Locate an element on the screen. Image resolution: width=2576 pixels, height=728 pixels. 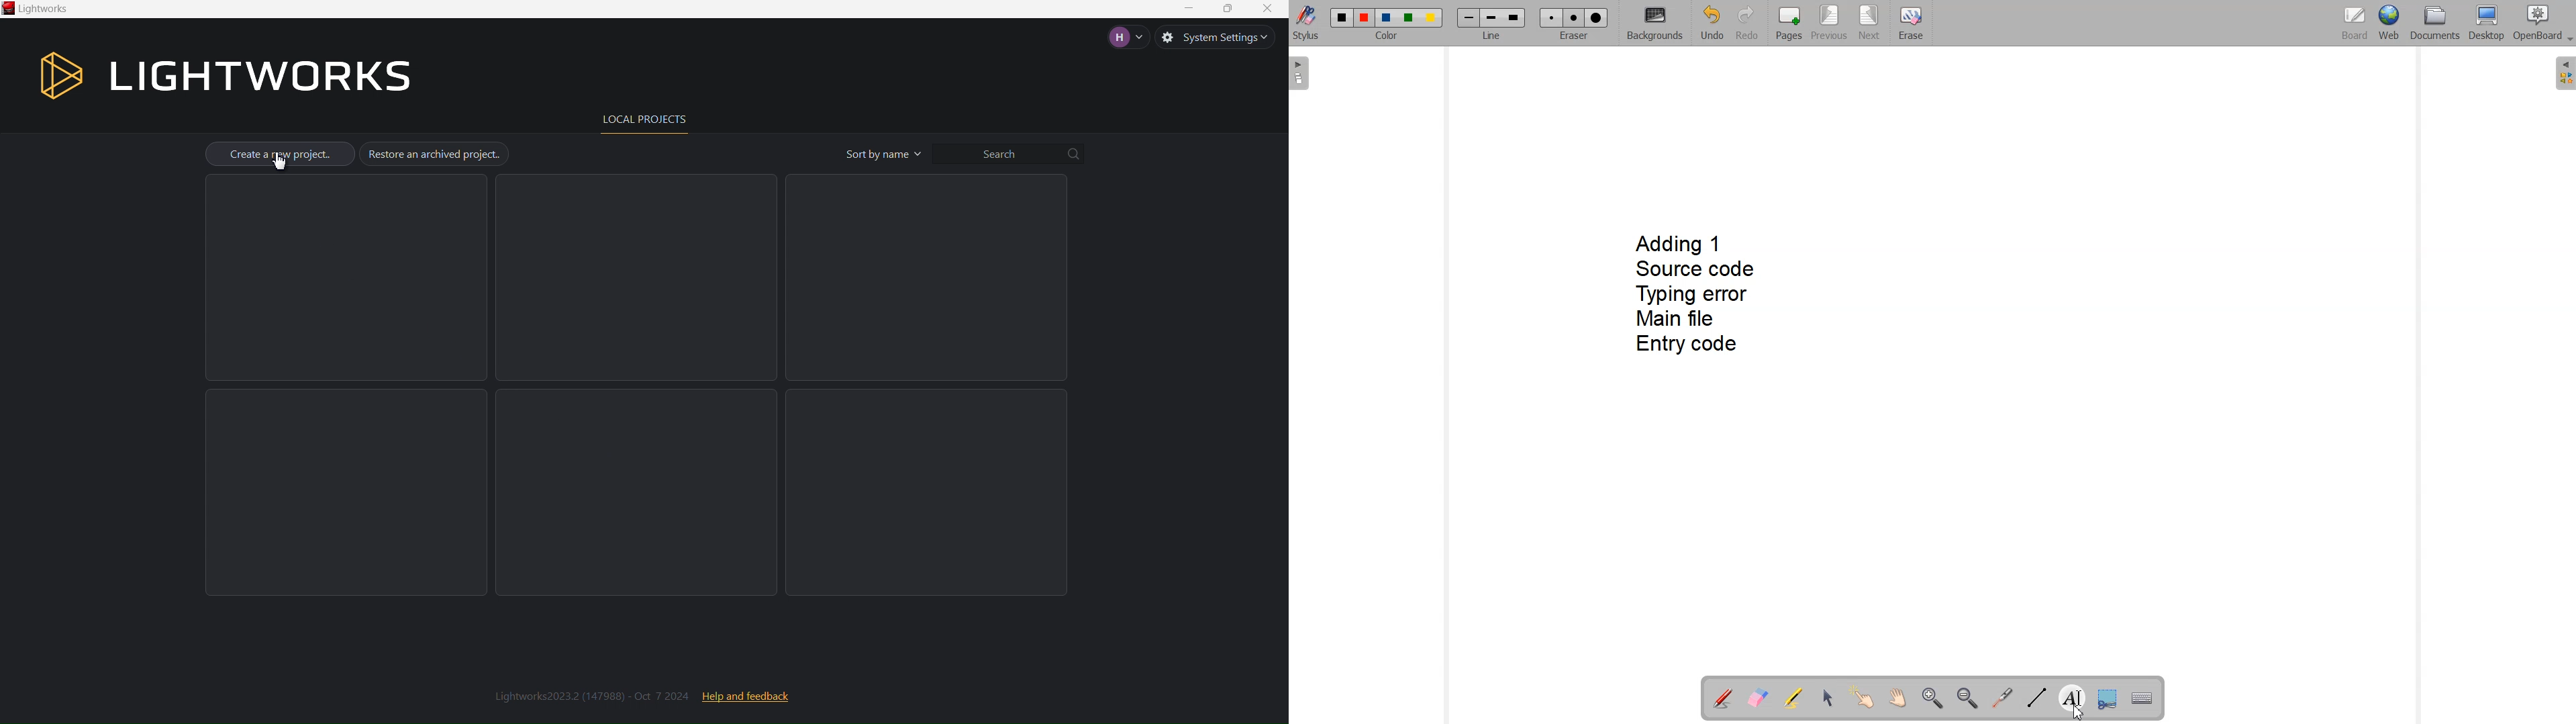
Color 3 is located at coordinates (1386, 18).